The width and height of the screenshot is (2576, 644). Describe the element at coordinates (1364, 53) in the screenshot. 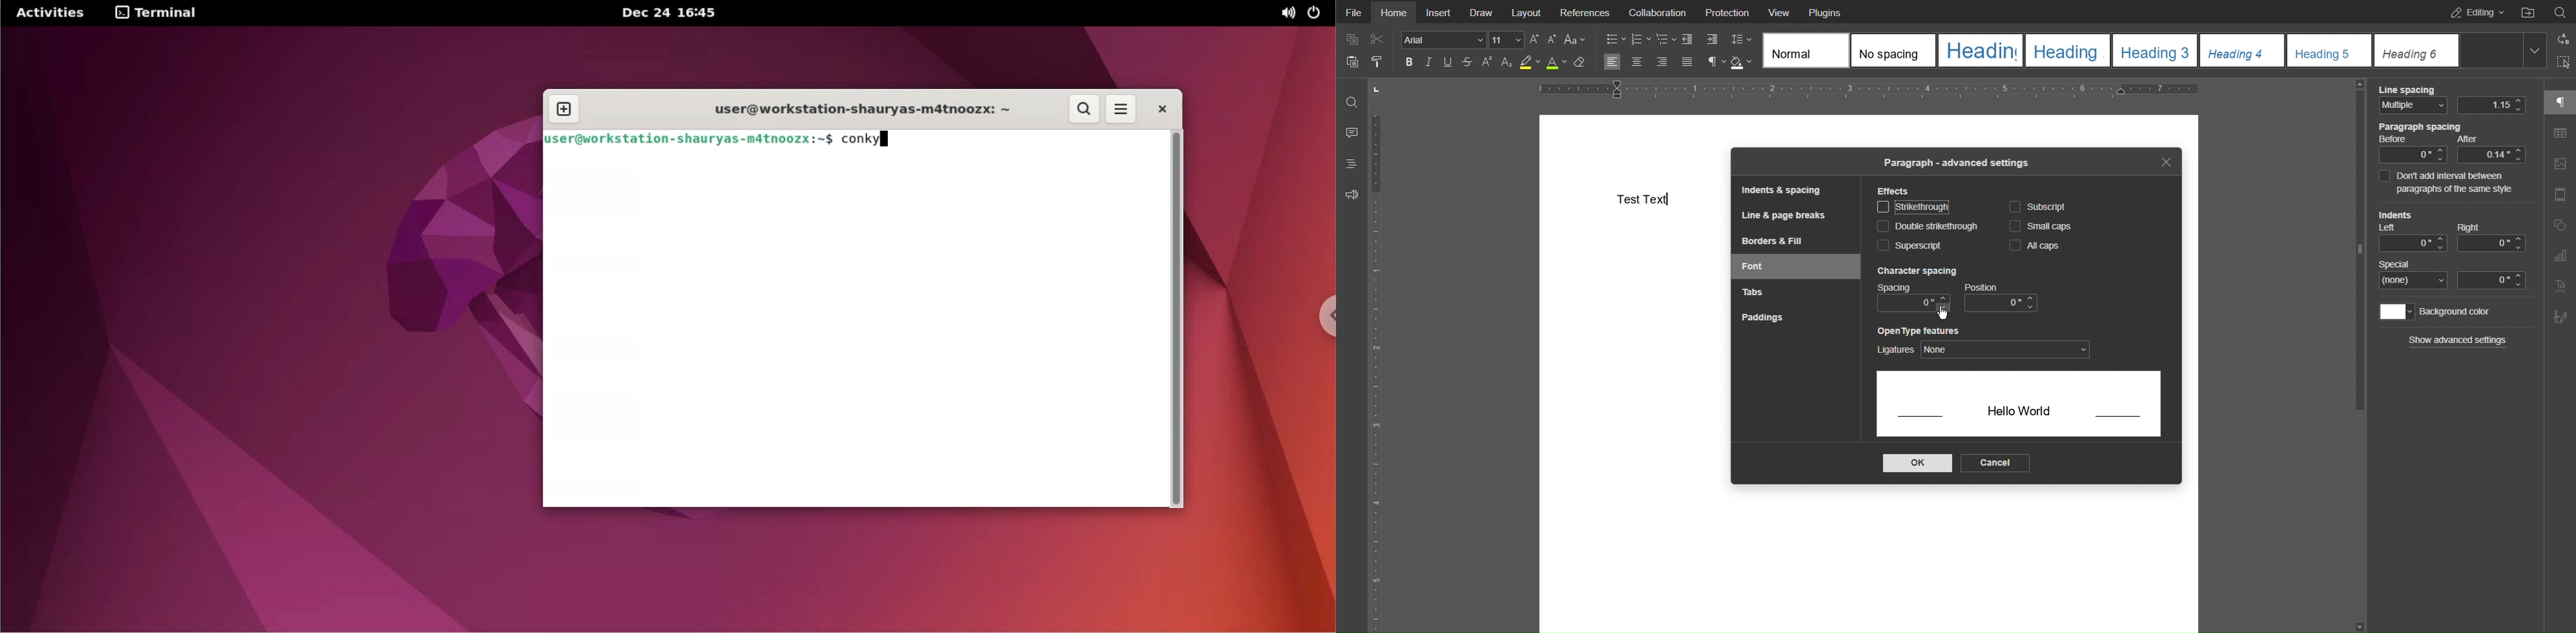

I see `Cut Copy Paste Options` at that location.